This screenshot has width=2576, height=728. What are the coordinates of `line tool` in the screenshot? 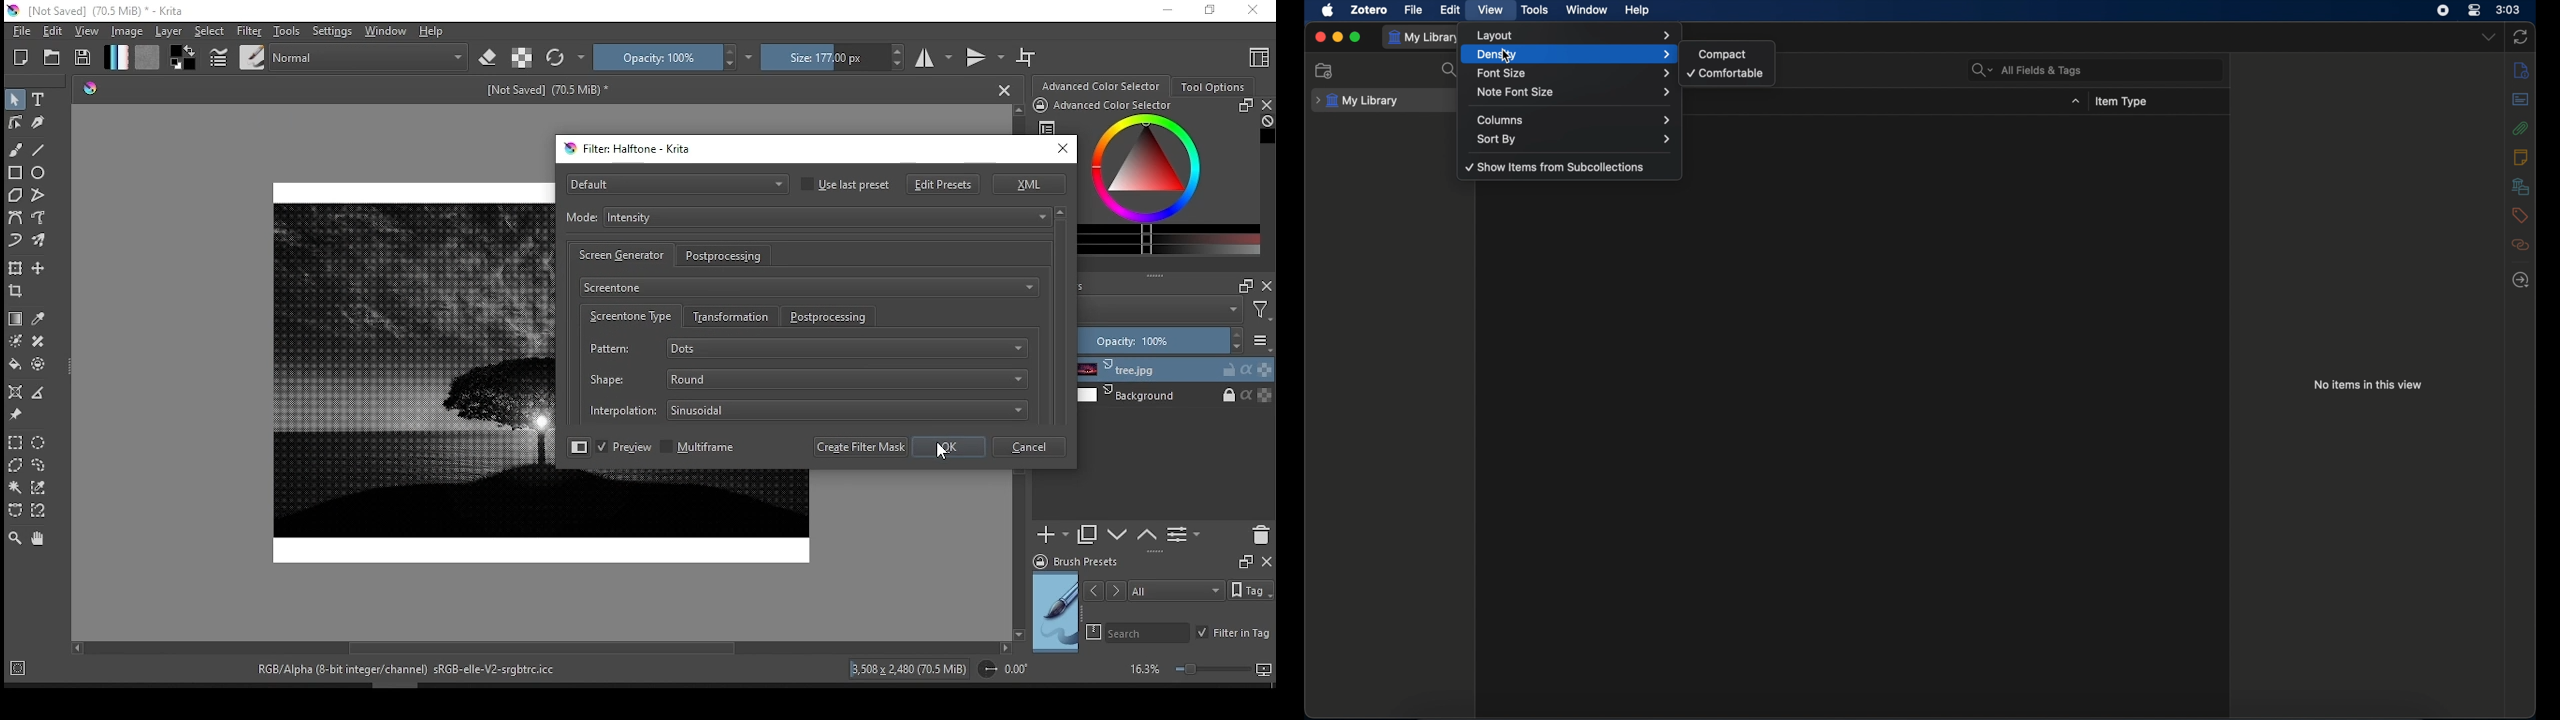 It's located at (39, 149).